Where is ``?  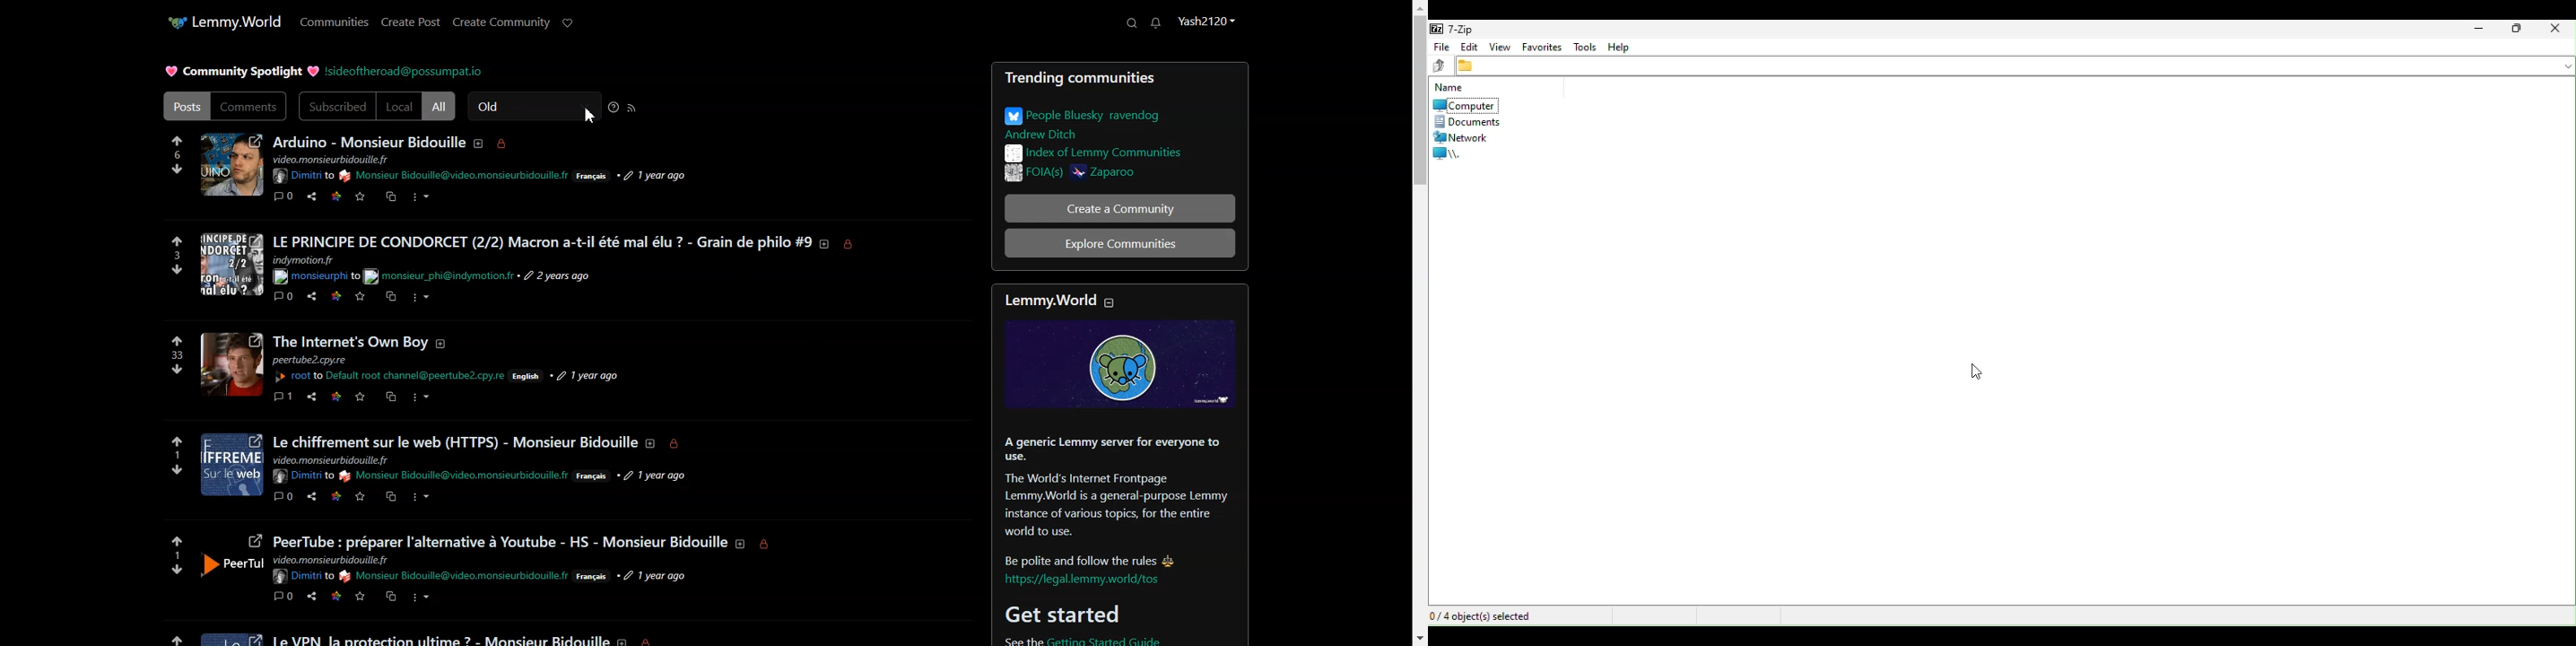  is located at coordinates (333, 561).